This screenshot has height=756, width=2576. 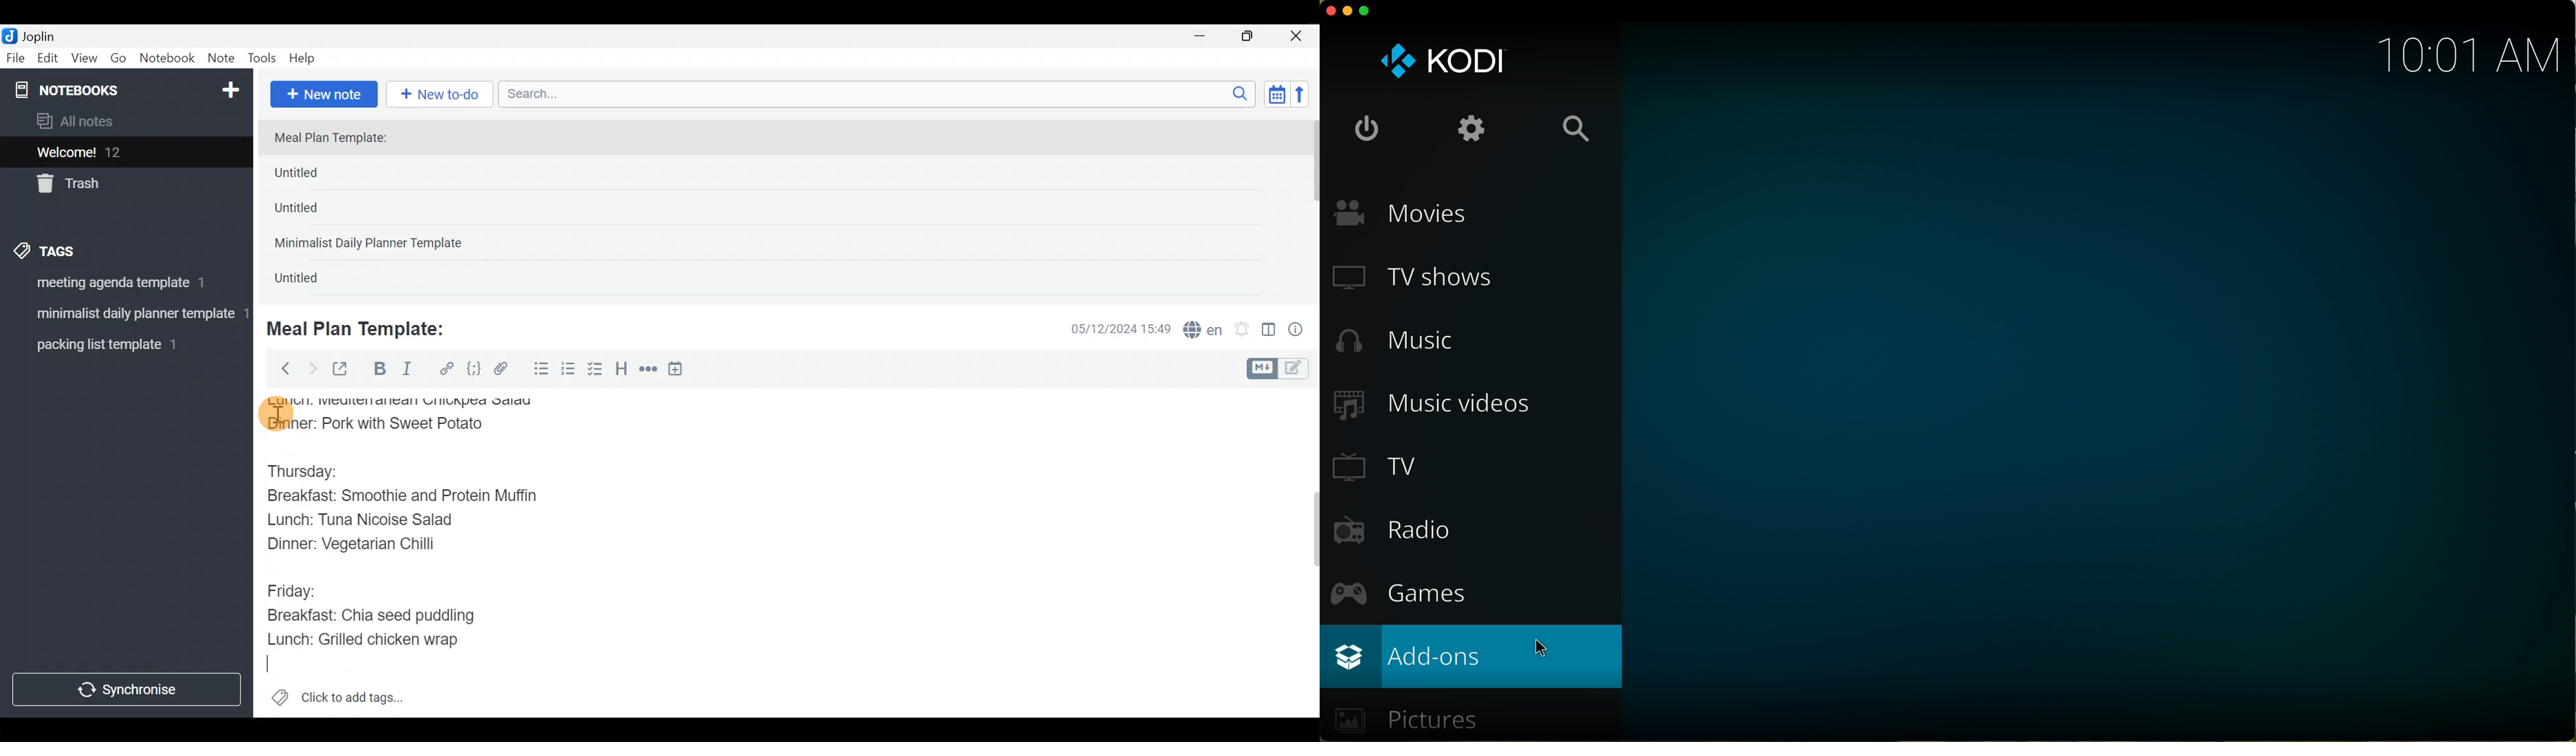 What do you see at coordinates (345, 370) in the screenshot?
I see `Toggle external editing` at bounding box center [345, 370].